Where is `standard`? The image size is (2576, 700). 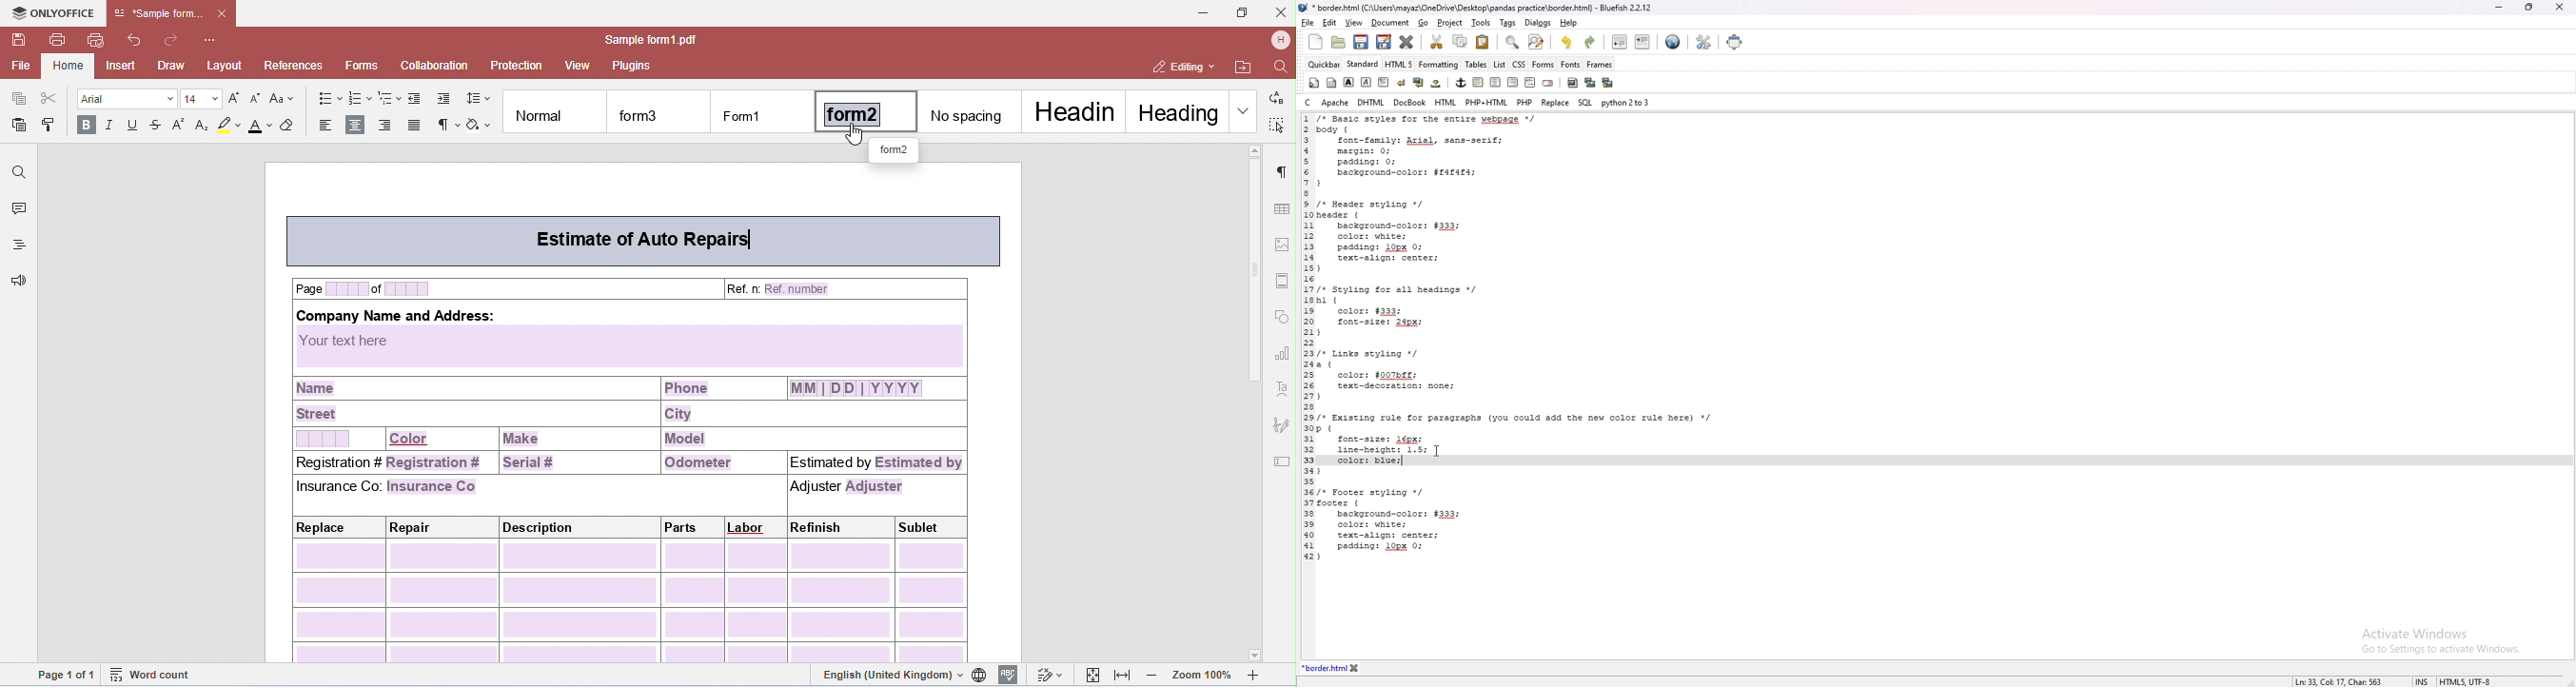
standard is located at coordinates (1363, 63).